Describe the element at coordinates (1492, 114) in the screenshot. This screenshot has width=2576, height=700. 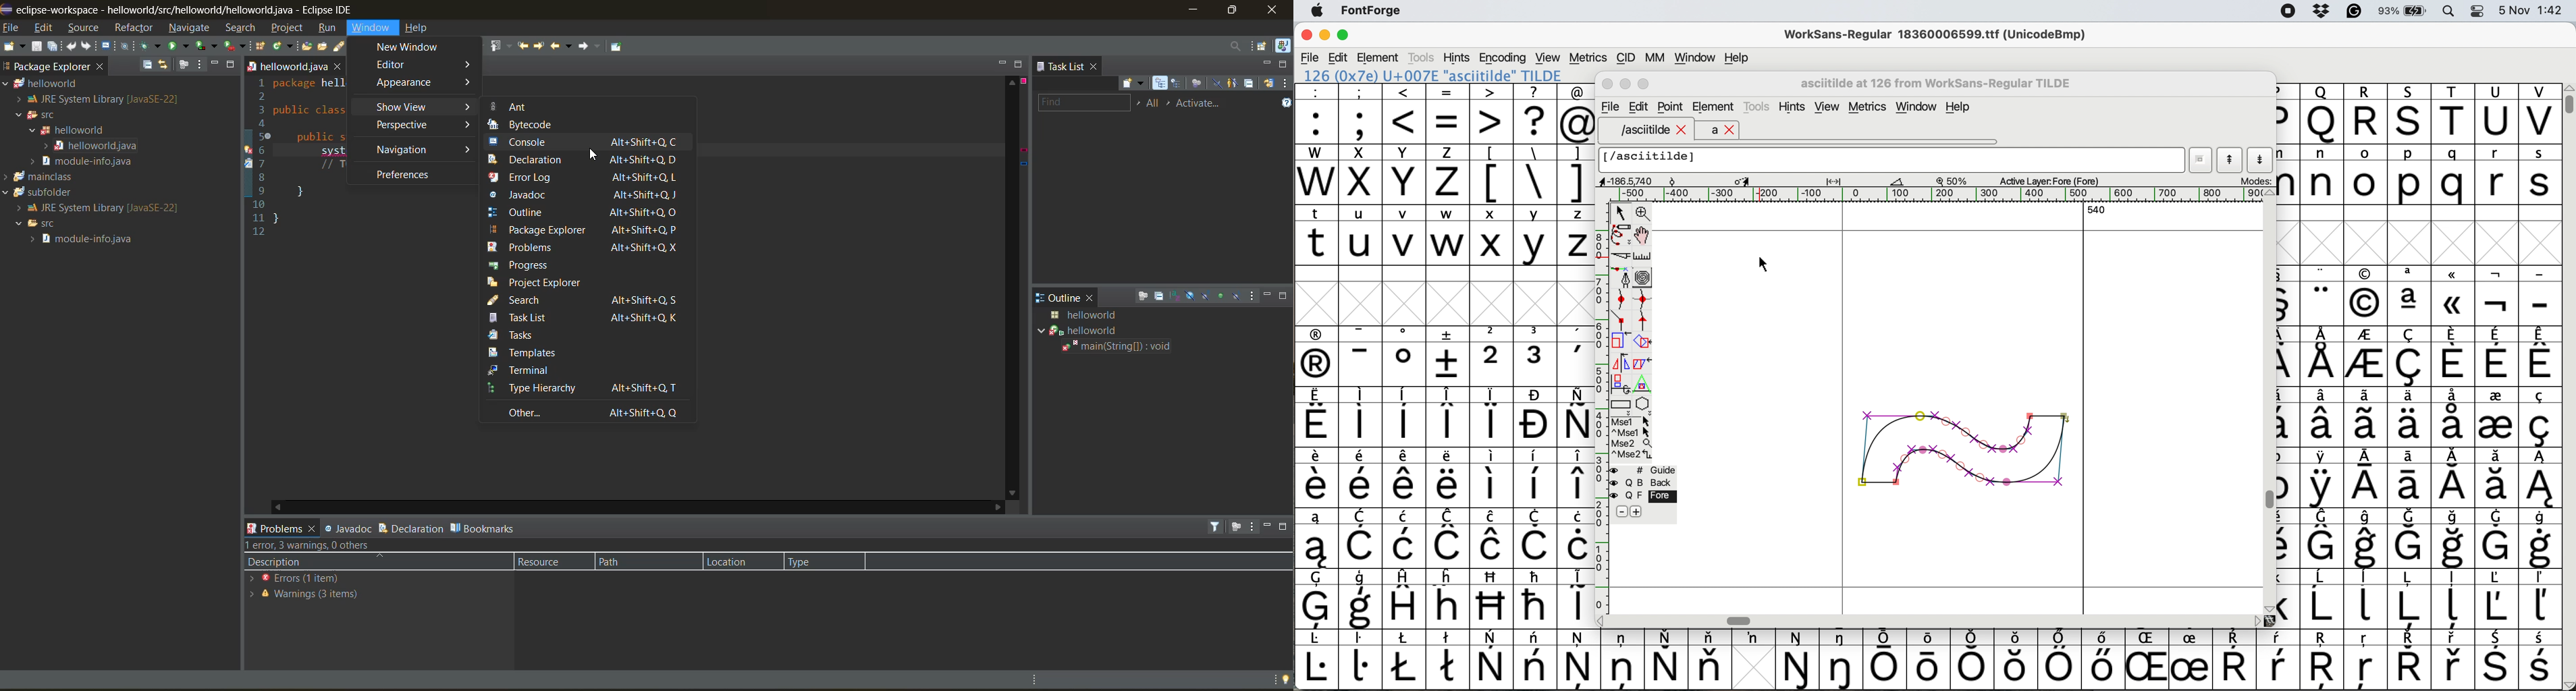
I see `>` at that location.